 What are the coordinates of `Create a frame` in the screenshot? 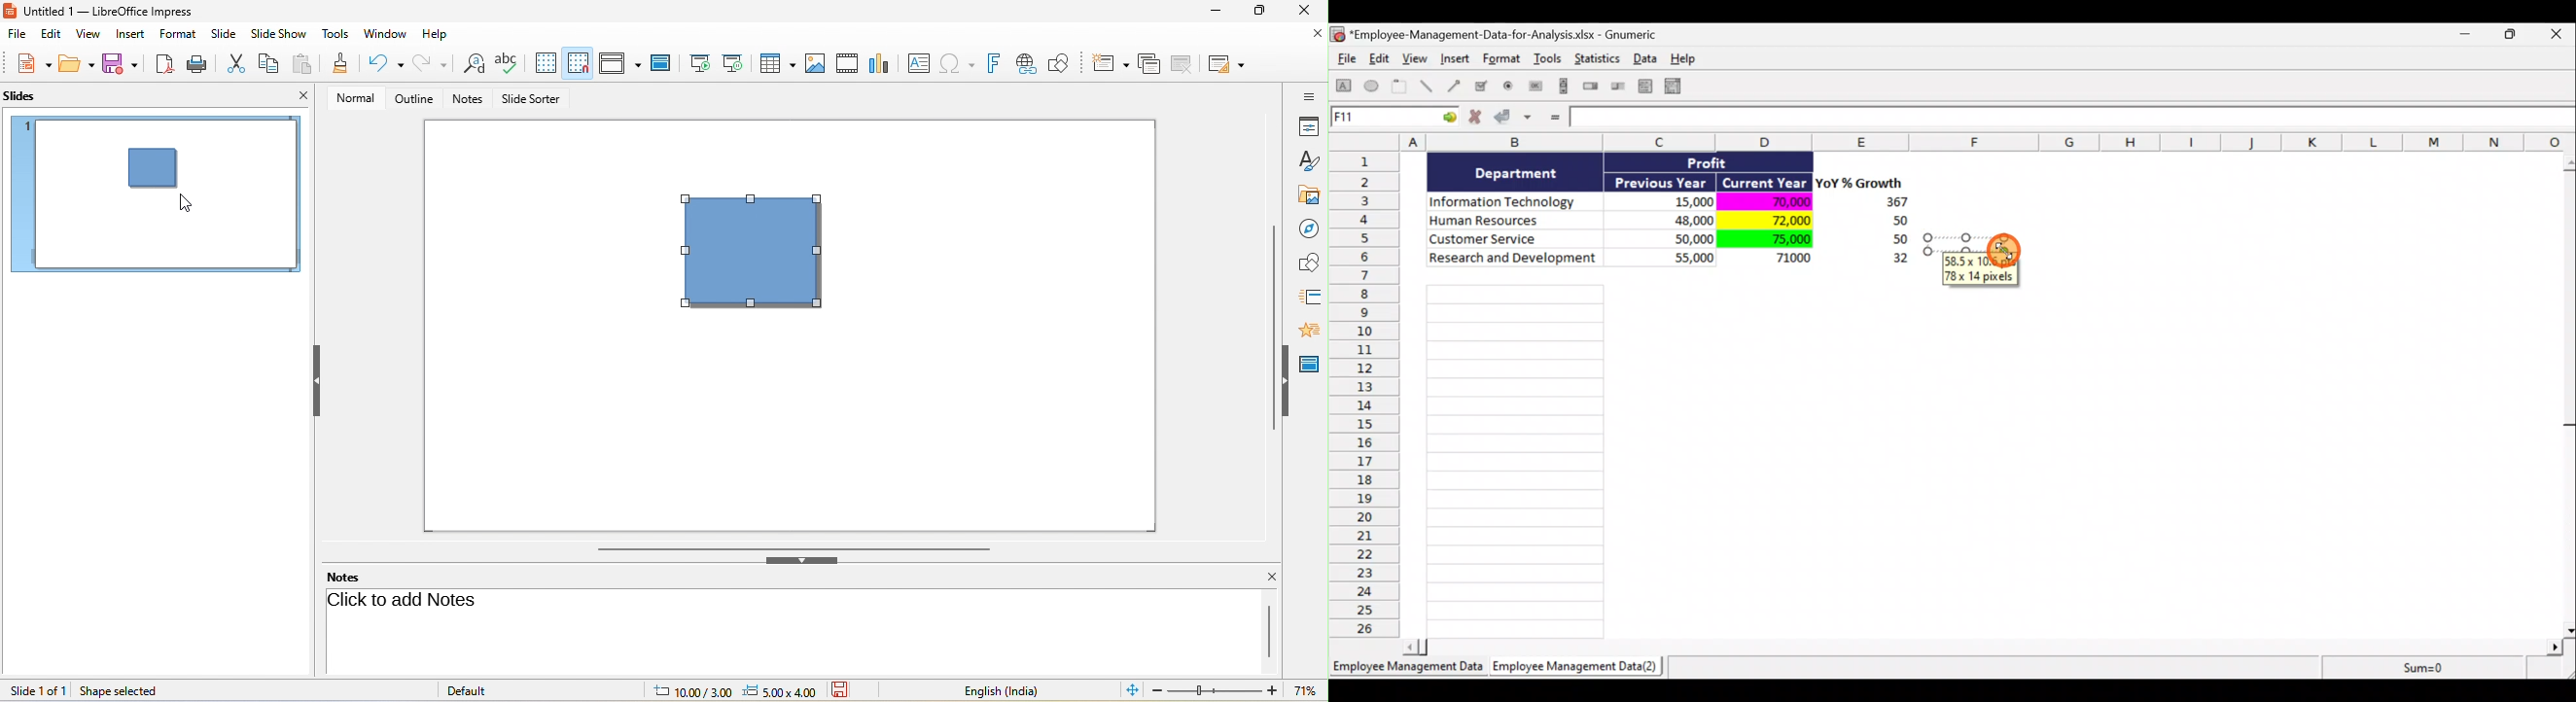 It's located at (1399, 87).